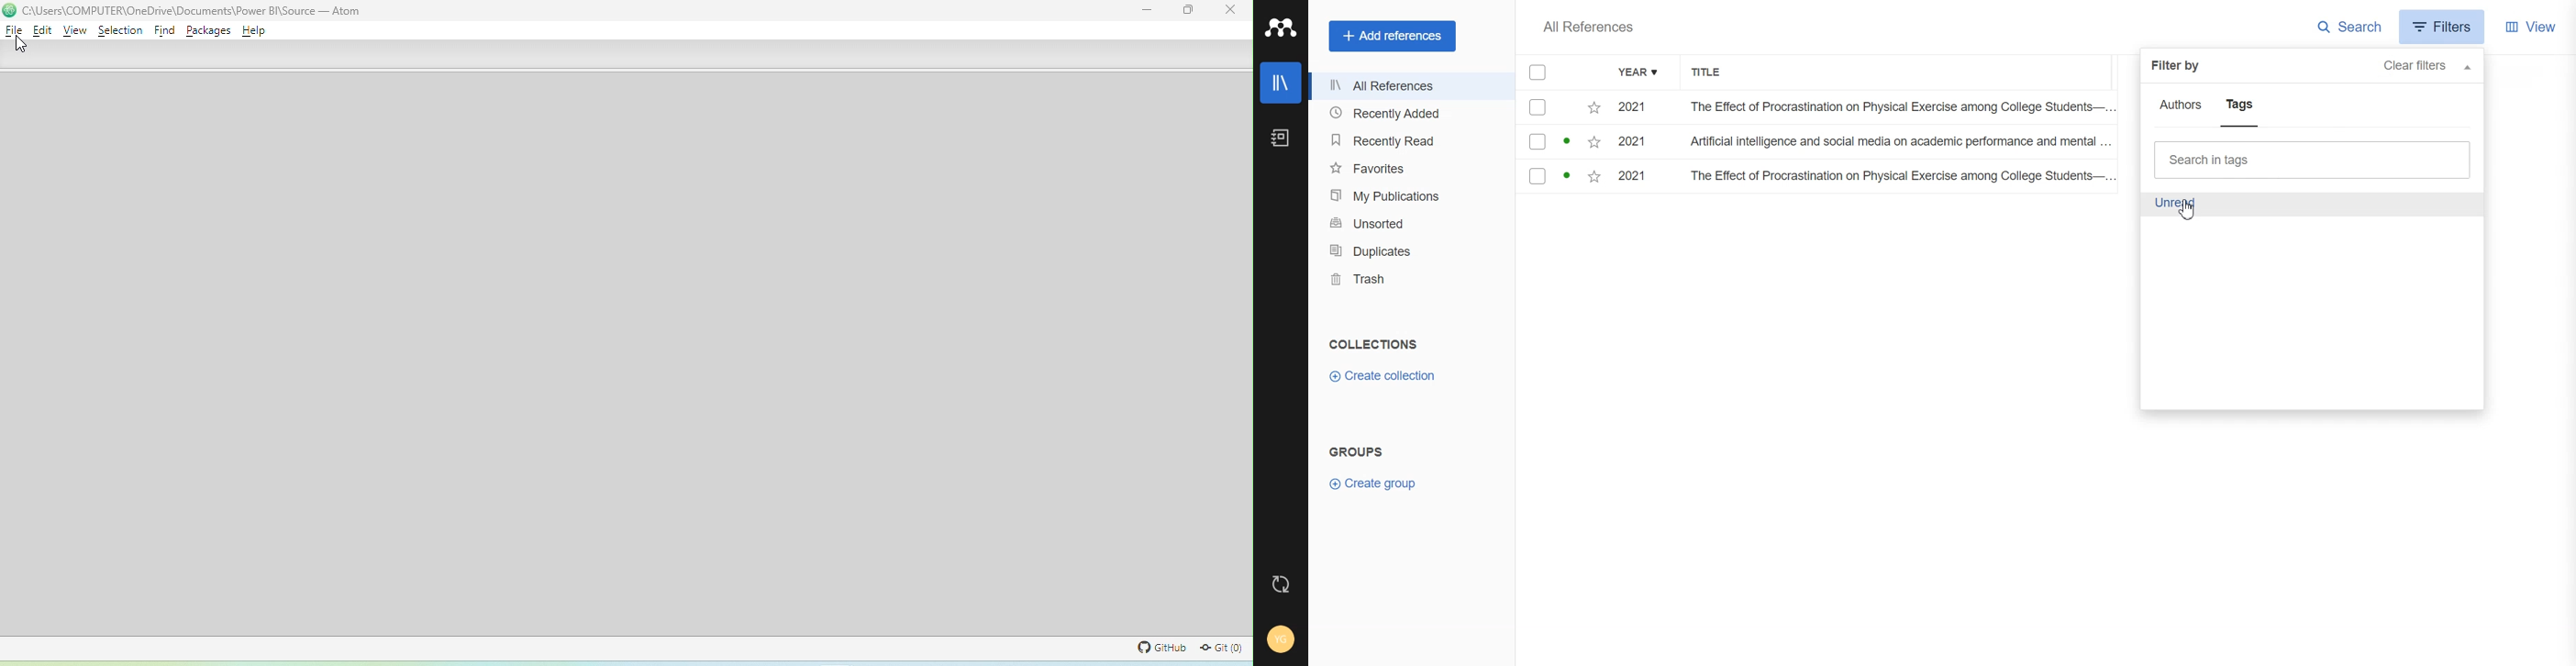 The width and height of the screenshot is (2576, 672). I want to click on app icon, so click(8, 10).